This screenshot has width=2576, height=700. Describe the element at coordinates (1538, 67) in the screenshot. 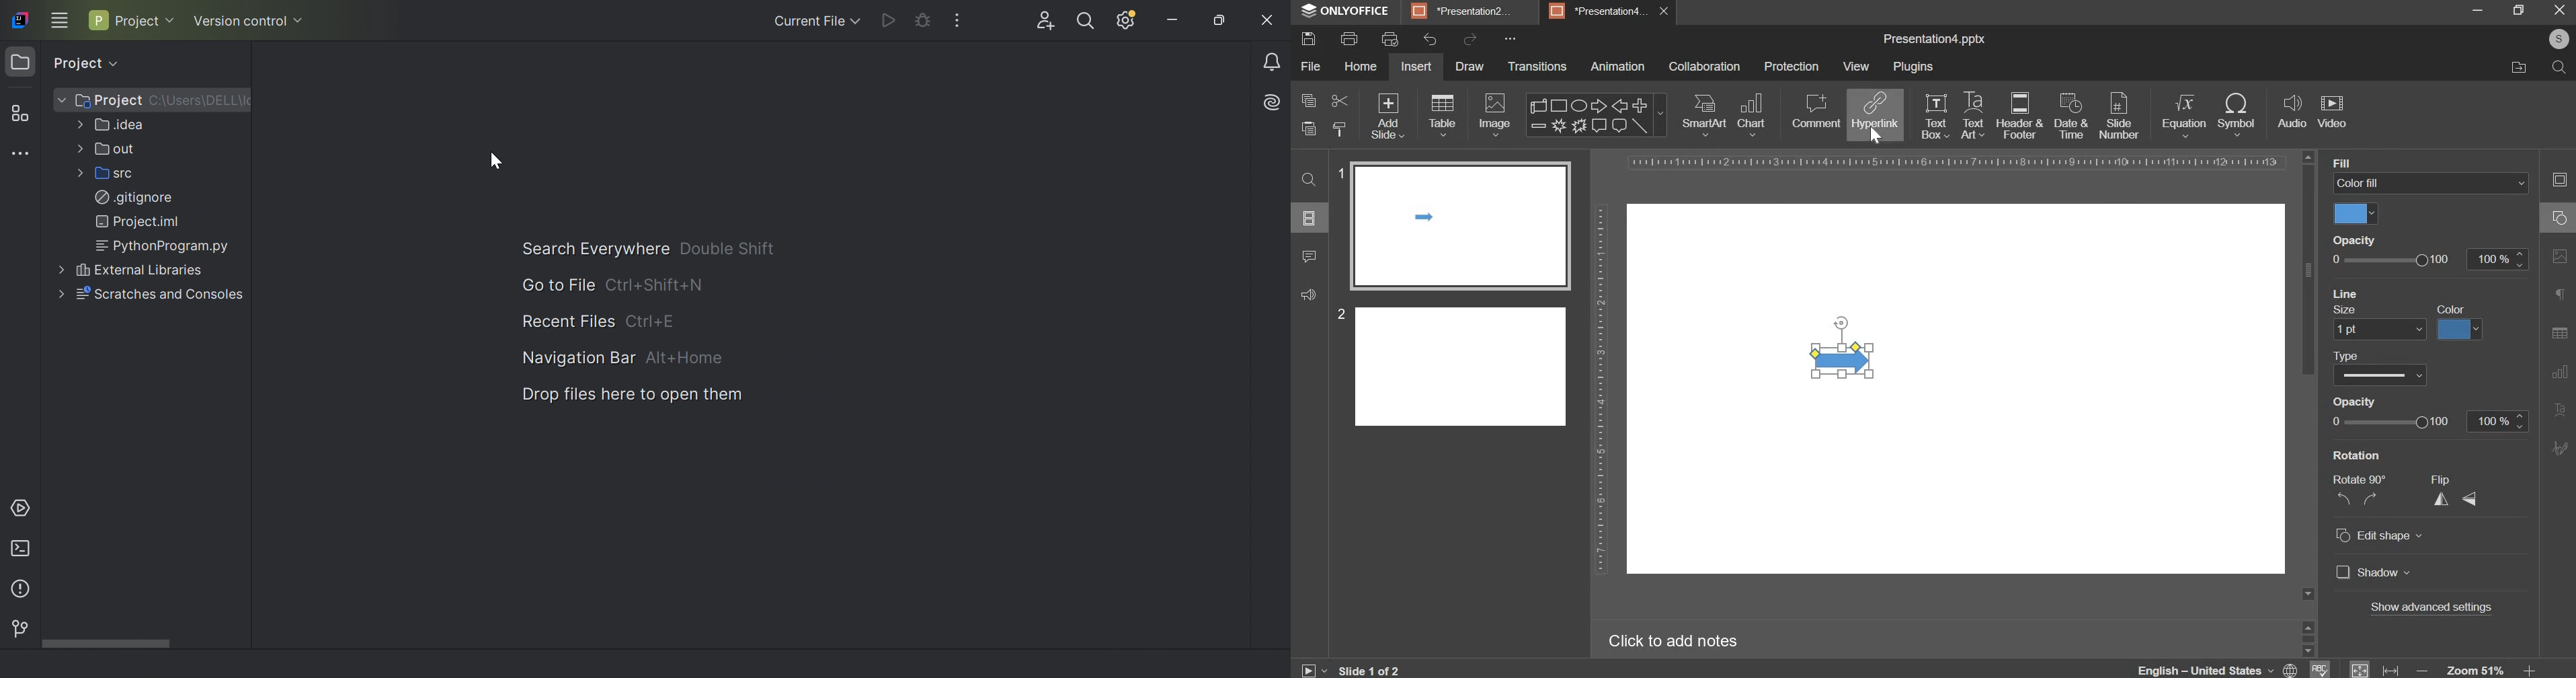

I see `transitions` at that location.